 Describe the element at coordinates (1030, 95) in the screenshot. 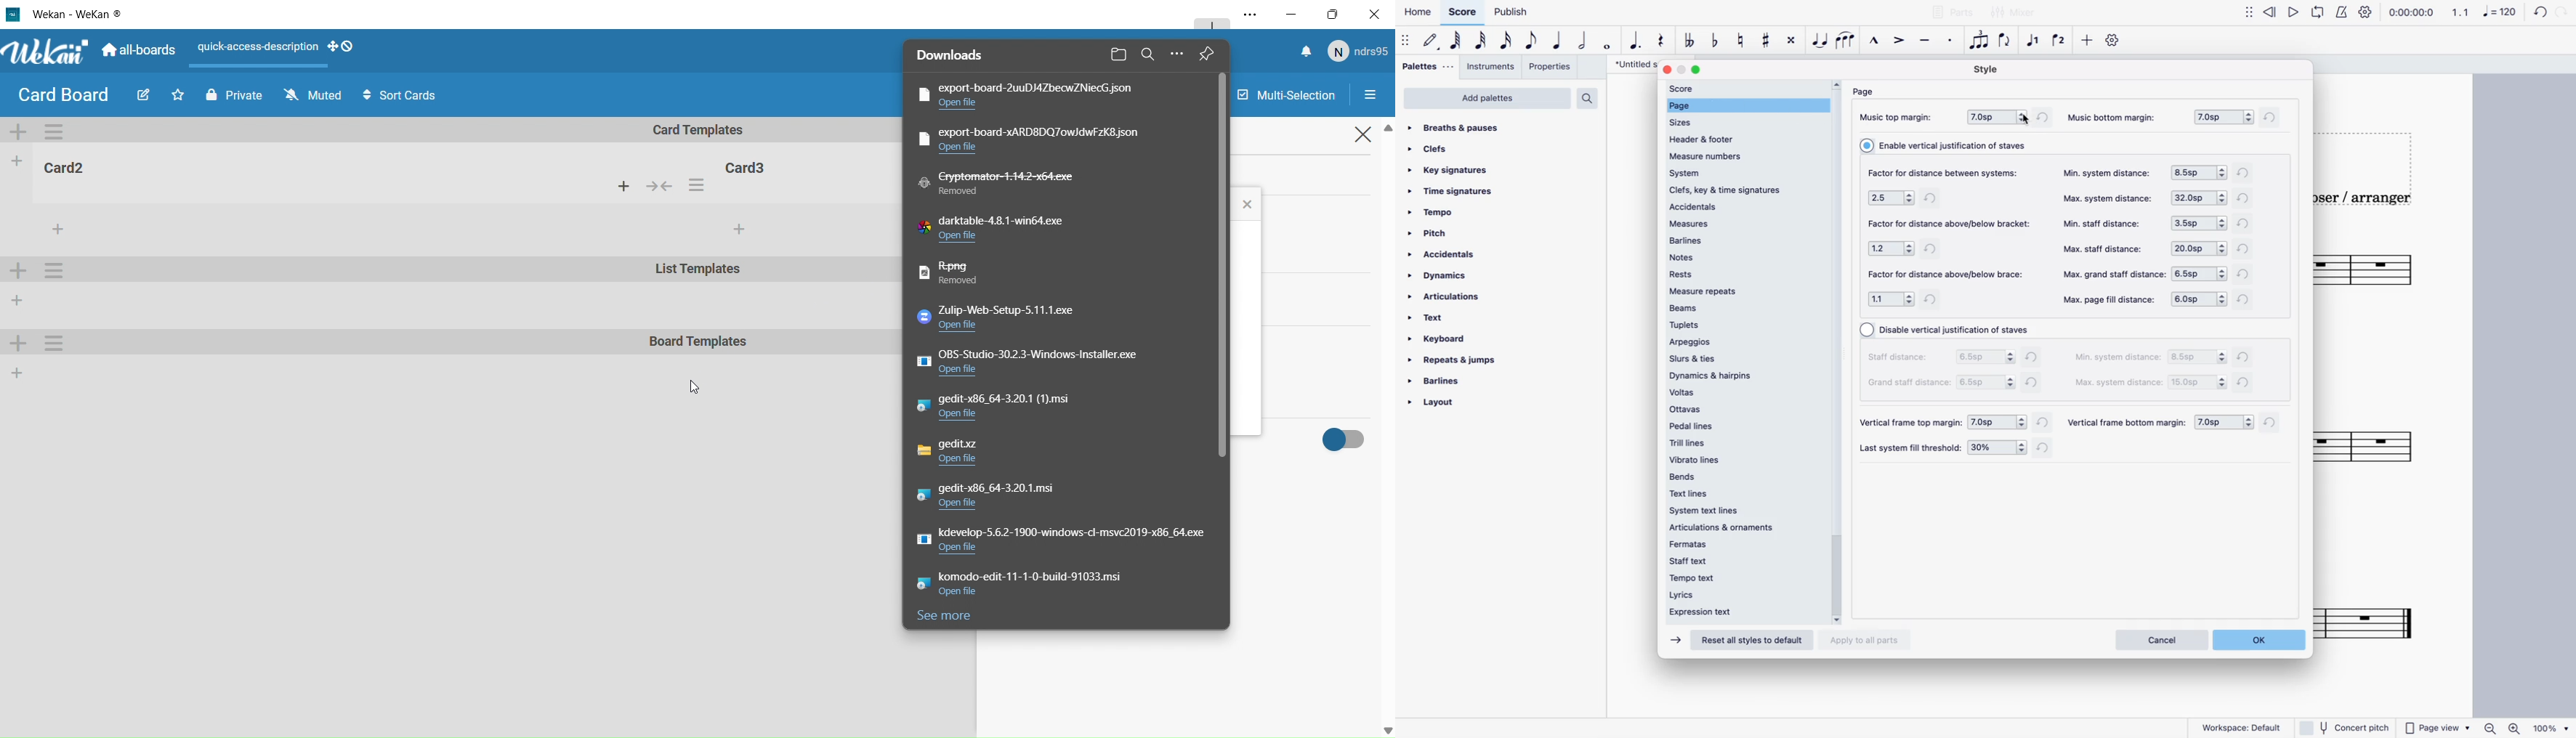

I see `exported` at that location.